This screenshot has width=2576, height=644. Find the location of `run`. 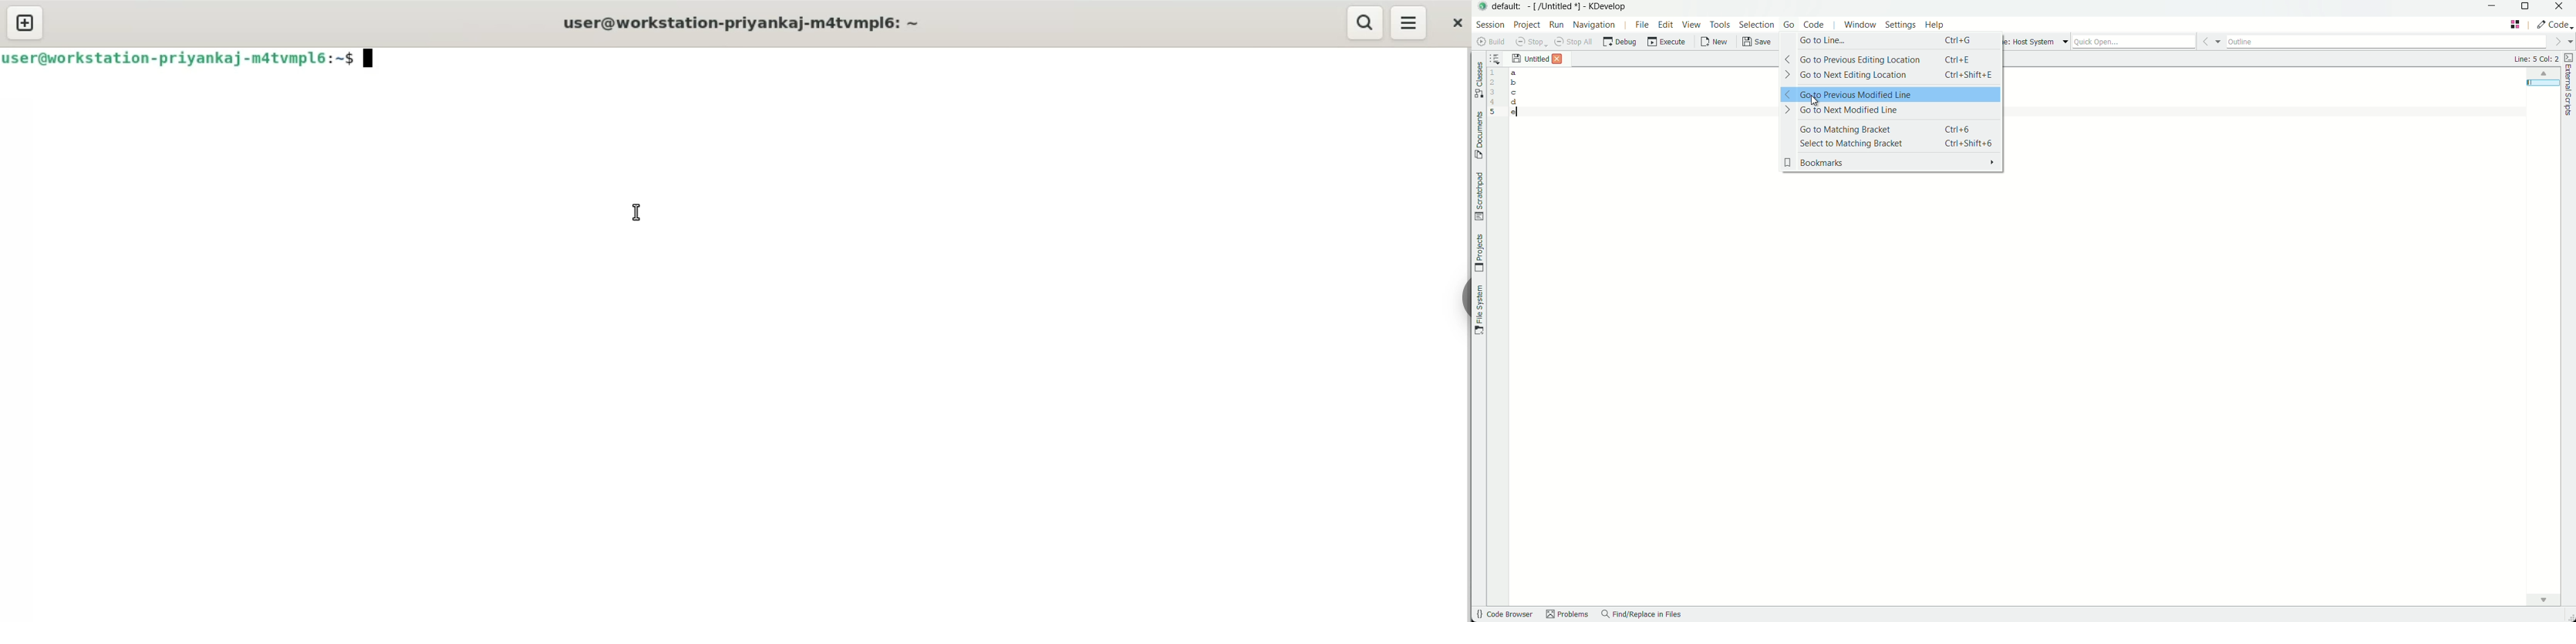

run is located at coordinates (1556, 25).